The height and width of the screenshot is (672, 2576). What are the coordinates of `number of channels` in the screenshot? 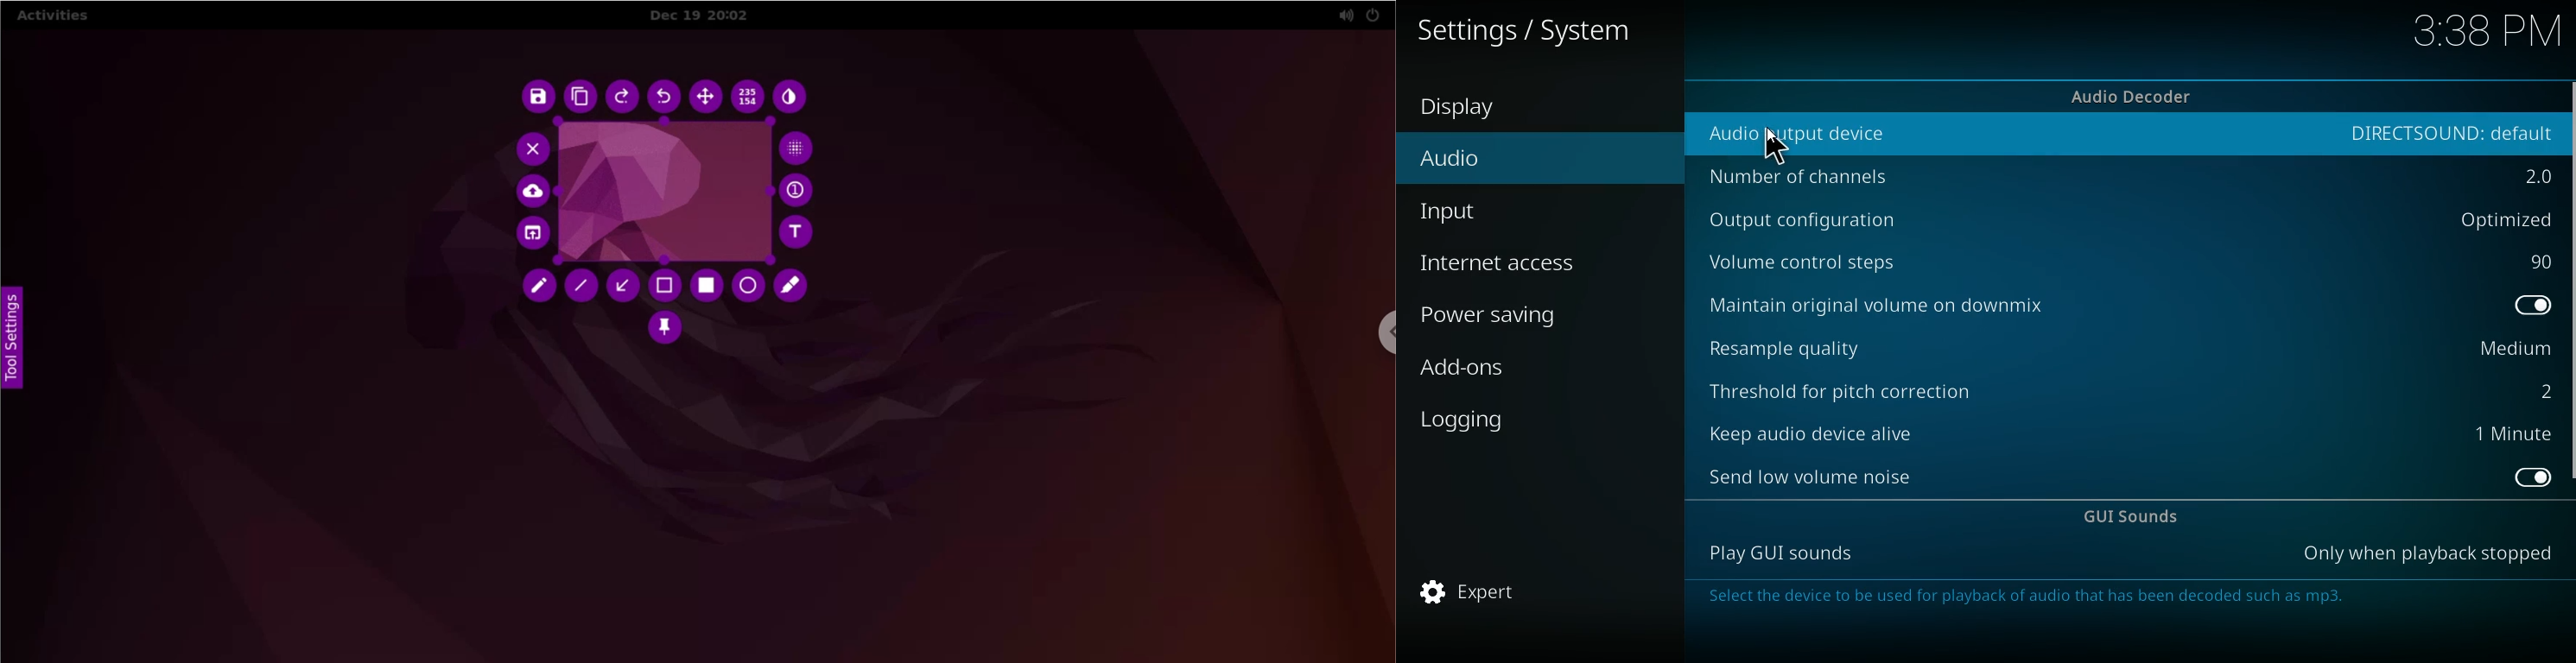 It's located at (1818, 178).